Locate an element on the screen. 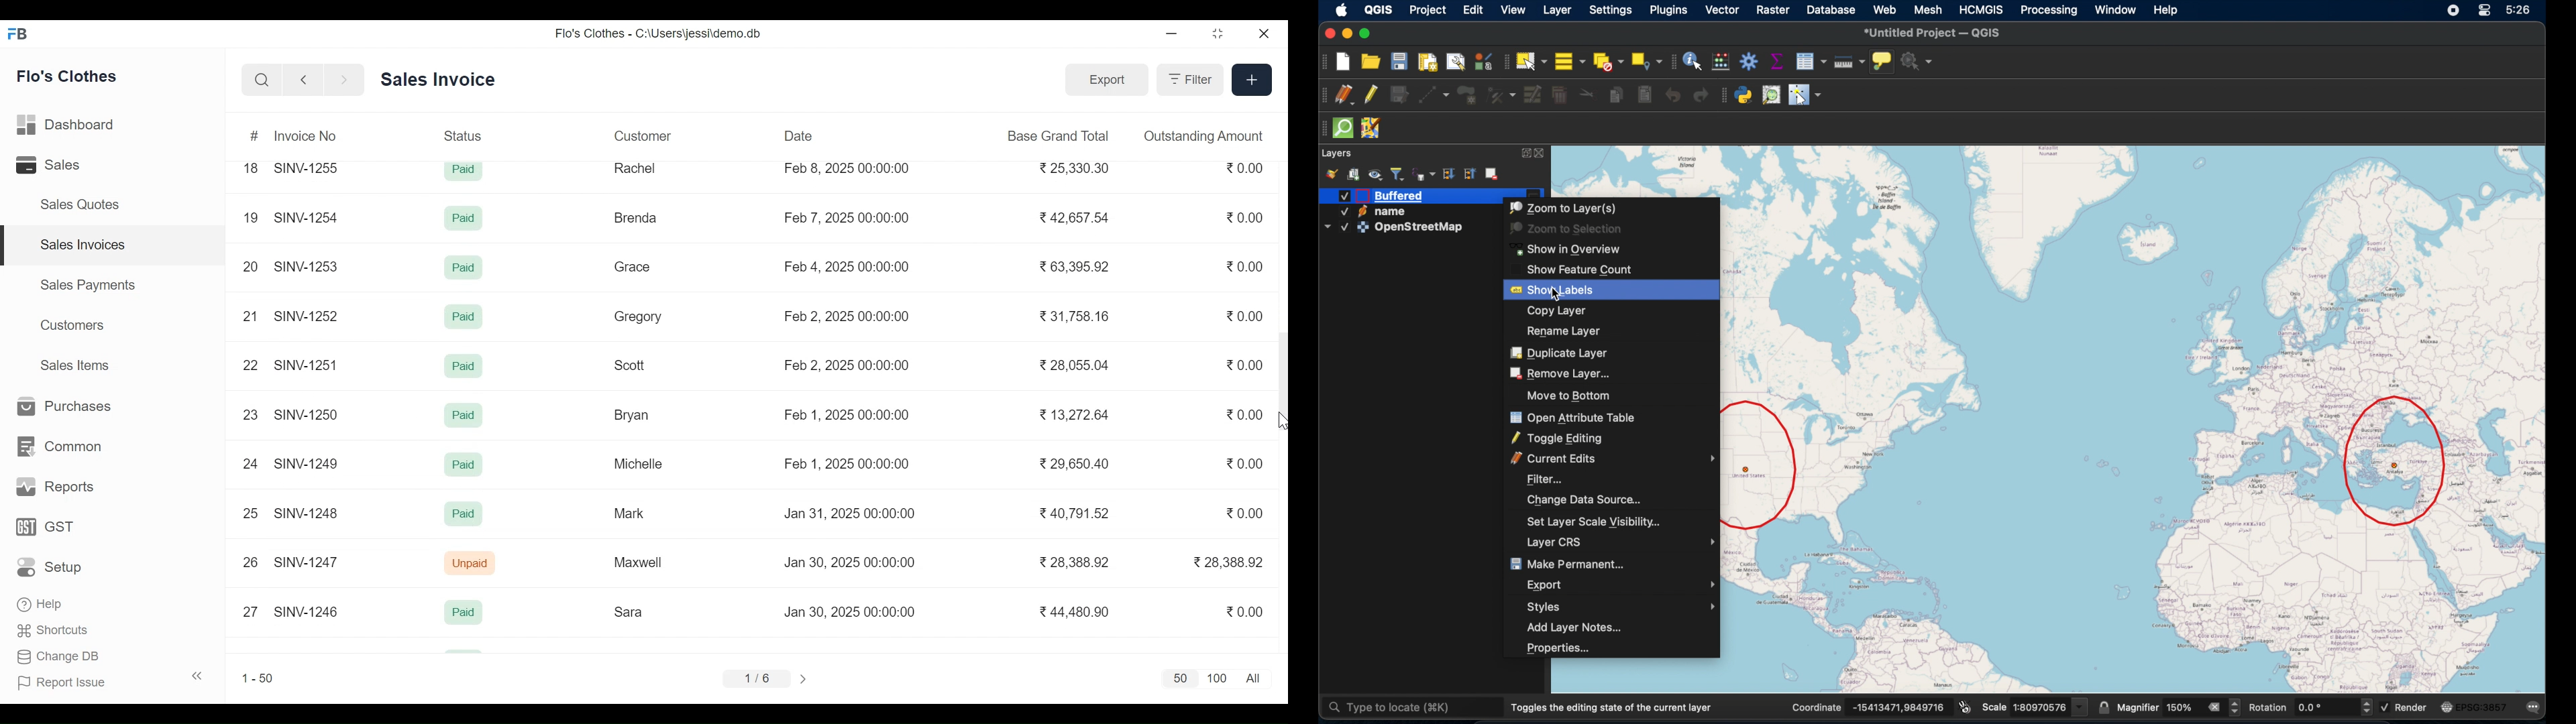 The width and height of the screenshot is (2576, 728). 31,758.16 is located at coordinates (1075, 316).